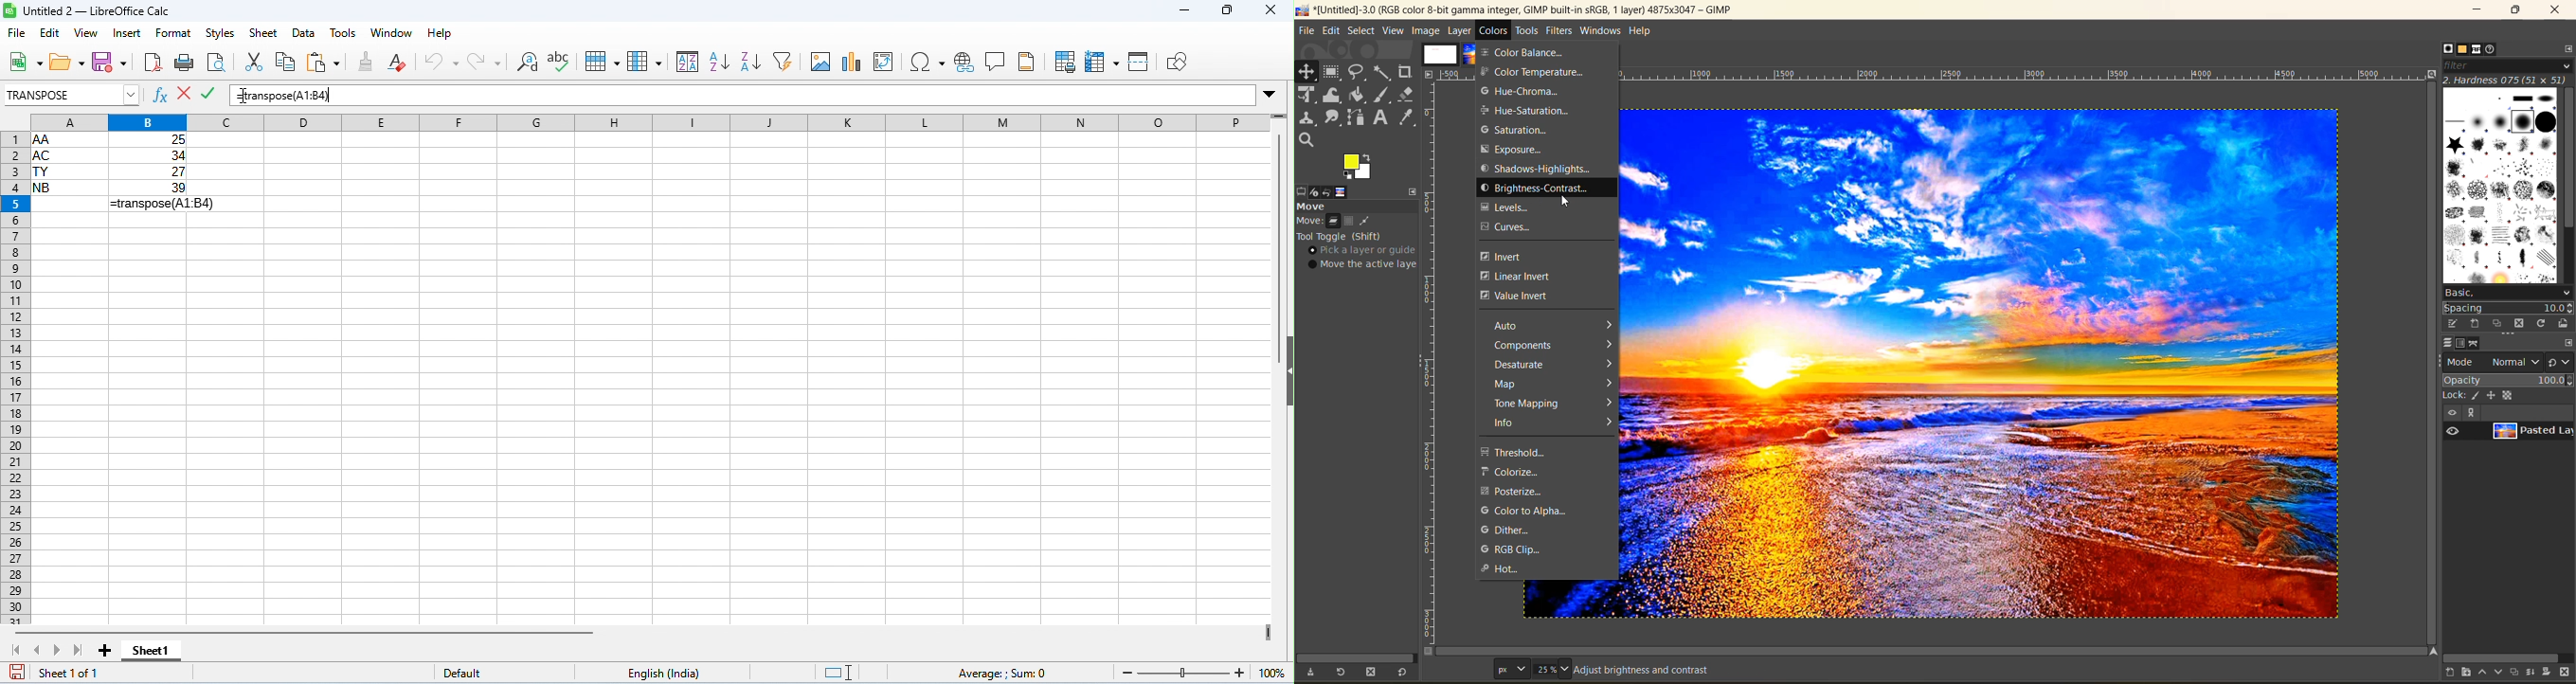 The height and width of the screenshot is (700, 2576). What do you see at coordinates (1310, 672) in the screenshot?
I see `save tool preset` at bounding box center [1310, 672].